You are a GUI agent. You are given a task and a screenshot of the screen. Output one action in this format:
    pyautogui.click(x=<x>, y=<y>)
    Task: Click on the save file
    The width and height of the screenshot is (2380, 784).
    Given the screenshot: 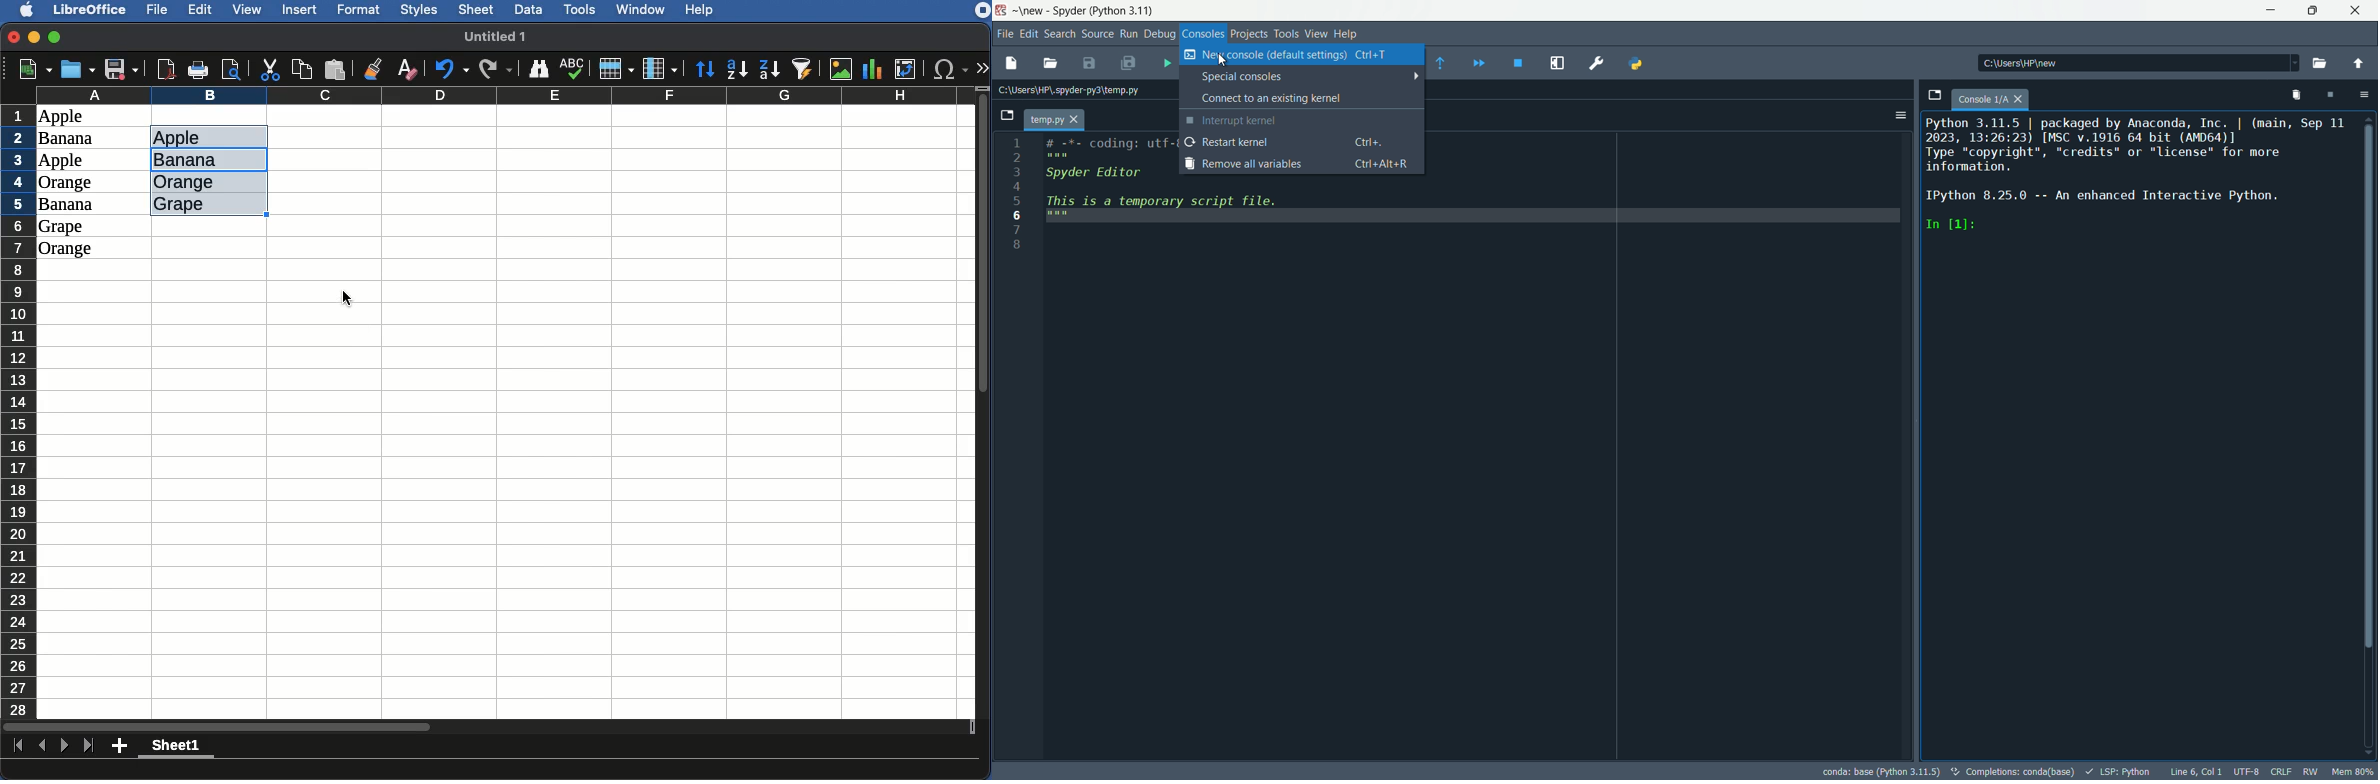 What is the action you would take?
    pyautogui.click(x=1090, y=64)
    